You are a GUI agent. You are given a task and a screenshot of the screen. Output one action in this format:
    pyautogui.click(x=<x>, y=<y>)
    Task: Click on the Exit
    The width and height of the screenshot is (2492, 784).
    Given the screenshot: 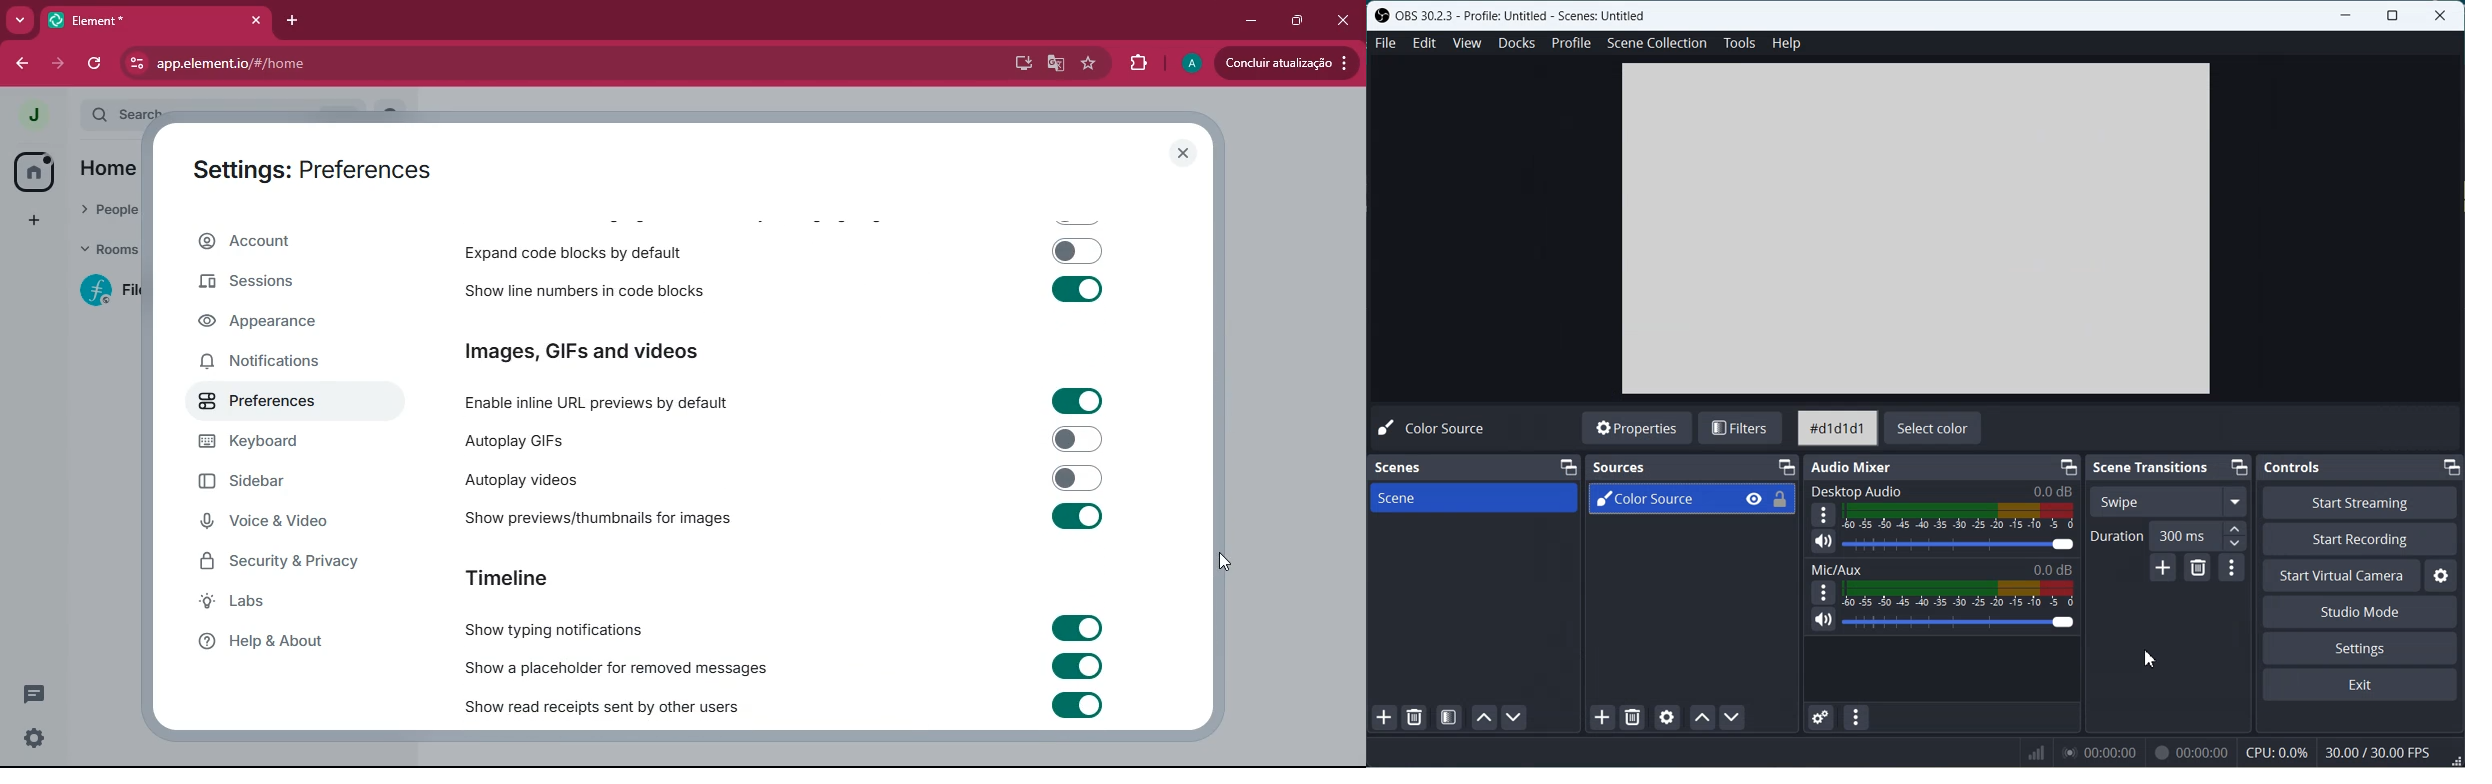 What is the action you would take?
    pyautogui.click(x=2360, y=685)
    